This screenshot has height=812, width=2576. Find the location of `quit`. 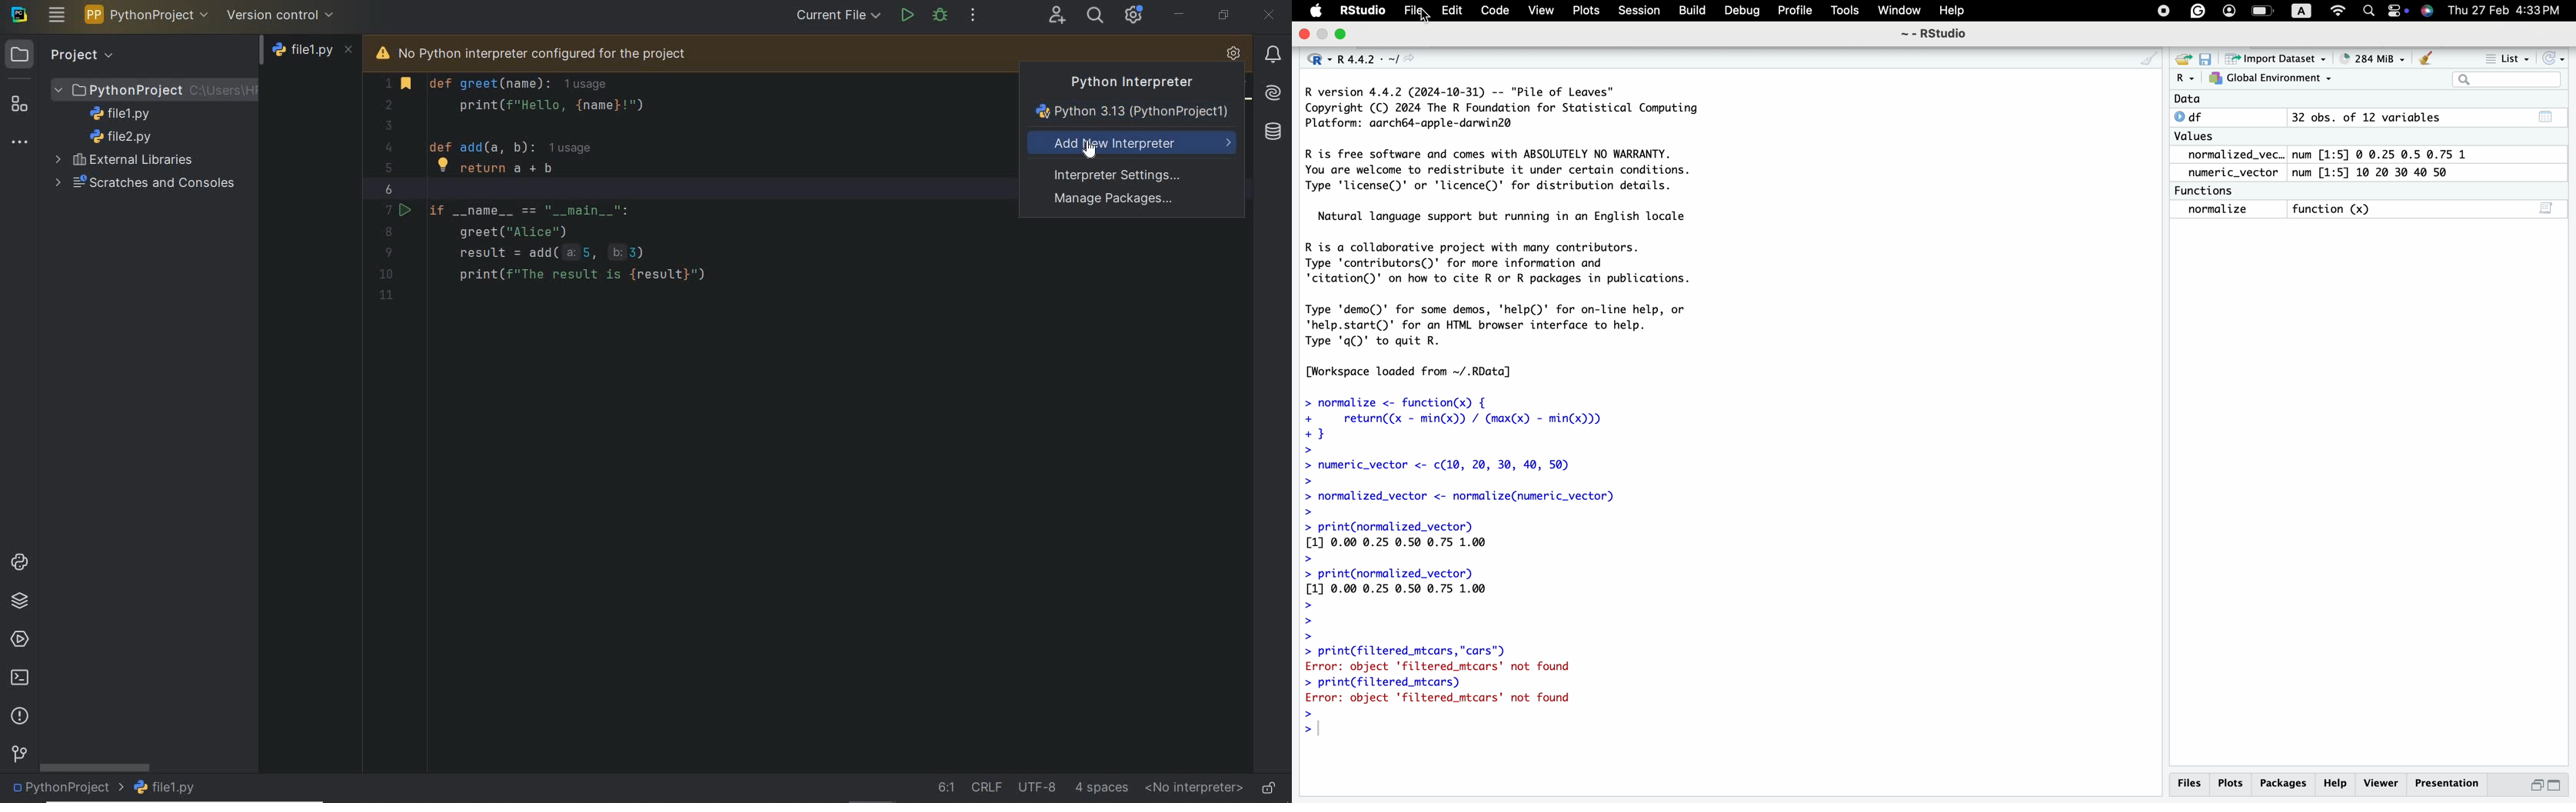

quit is located at coordinates (1306, 36).